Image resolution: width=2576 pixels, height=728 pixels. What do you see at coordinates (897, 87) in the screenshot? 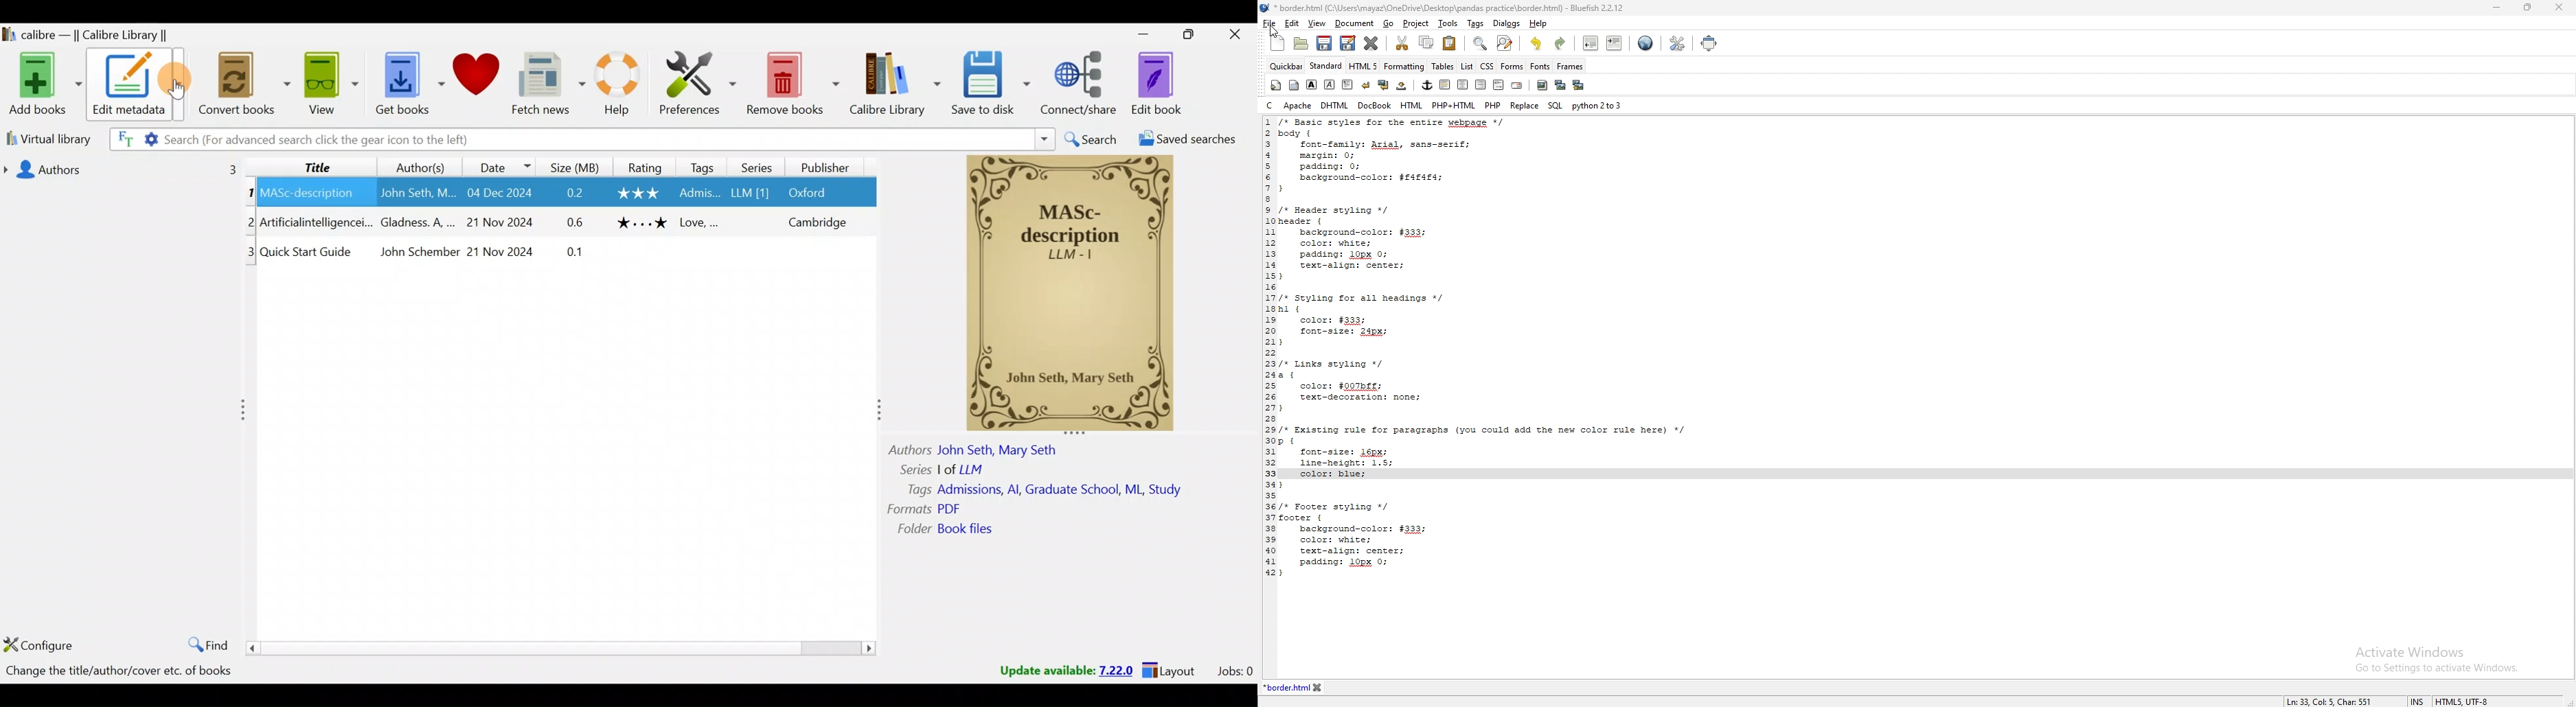
I see `Calibre library` at bounding box center [897, 87].